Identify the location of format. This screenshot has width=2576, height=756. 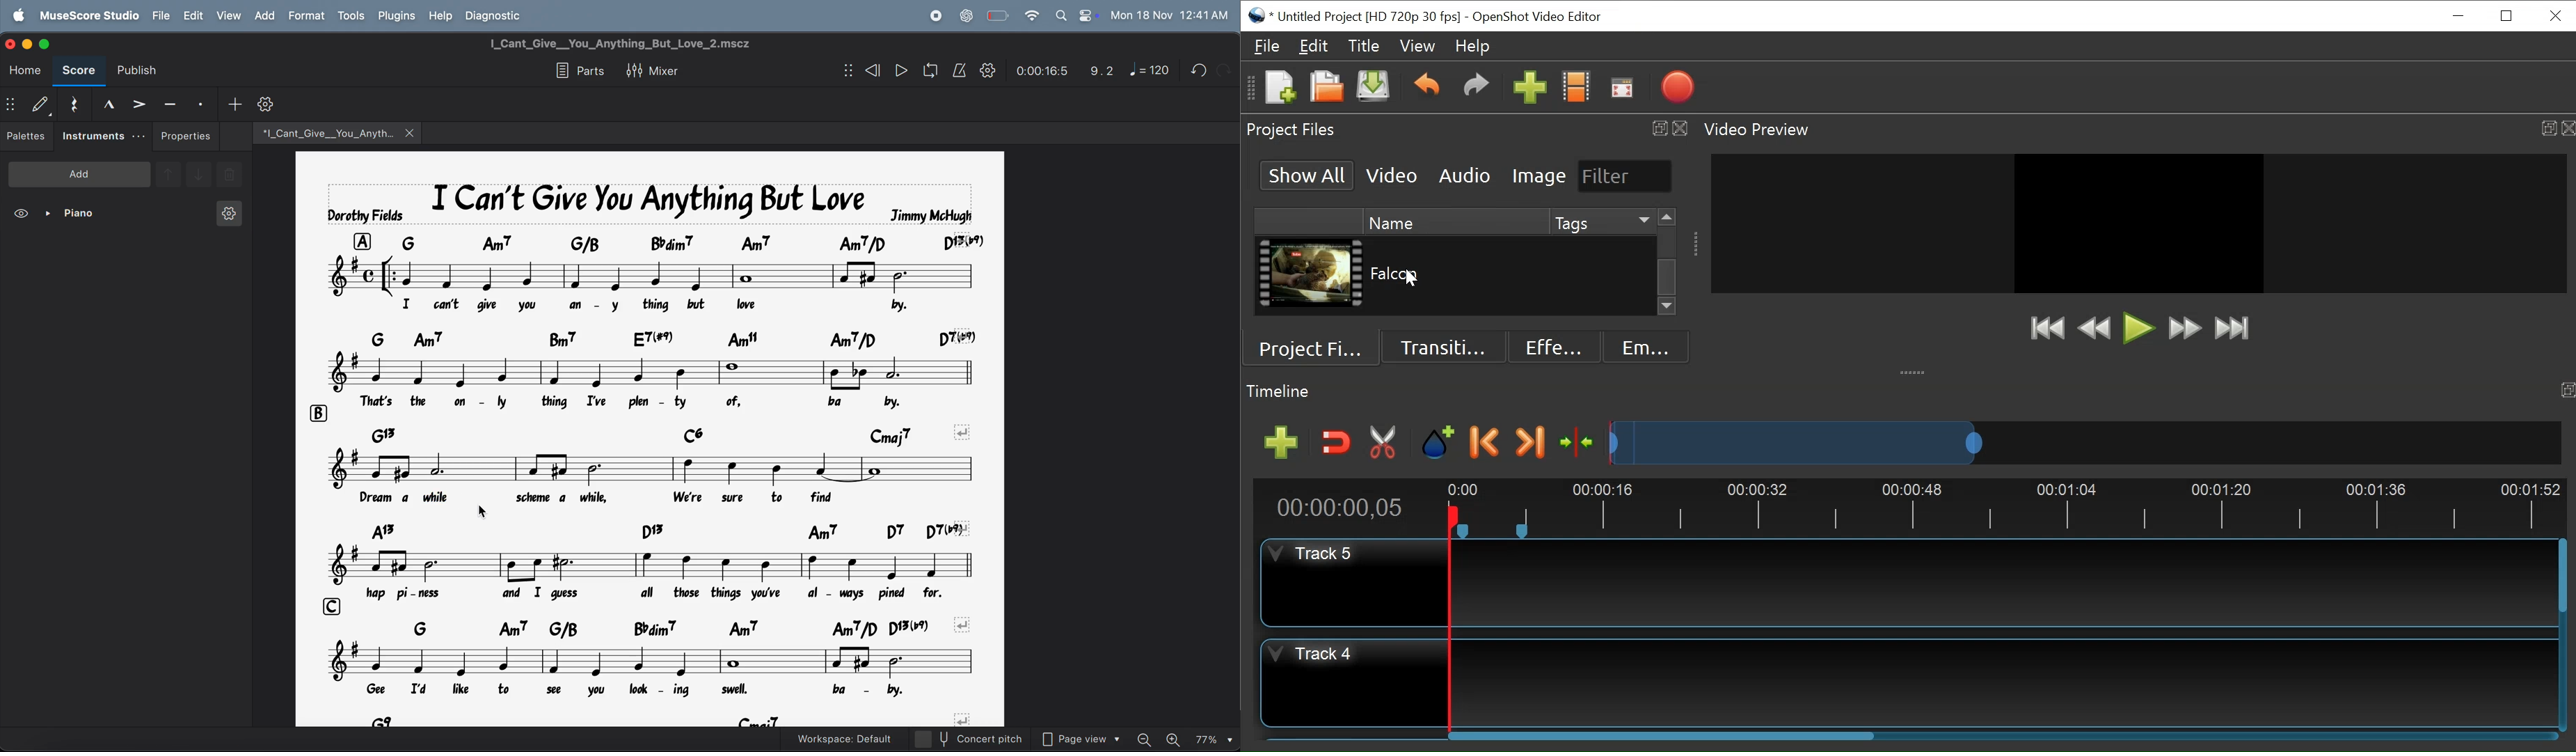
(308, 17).